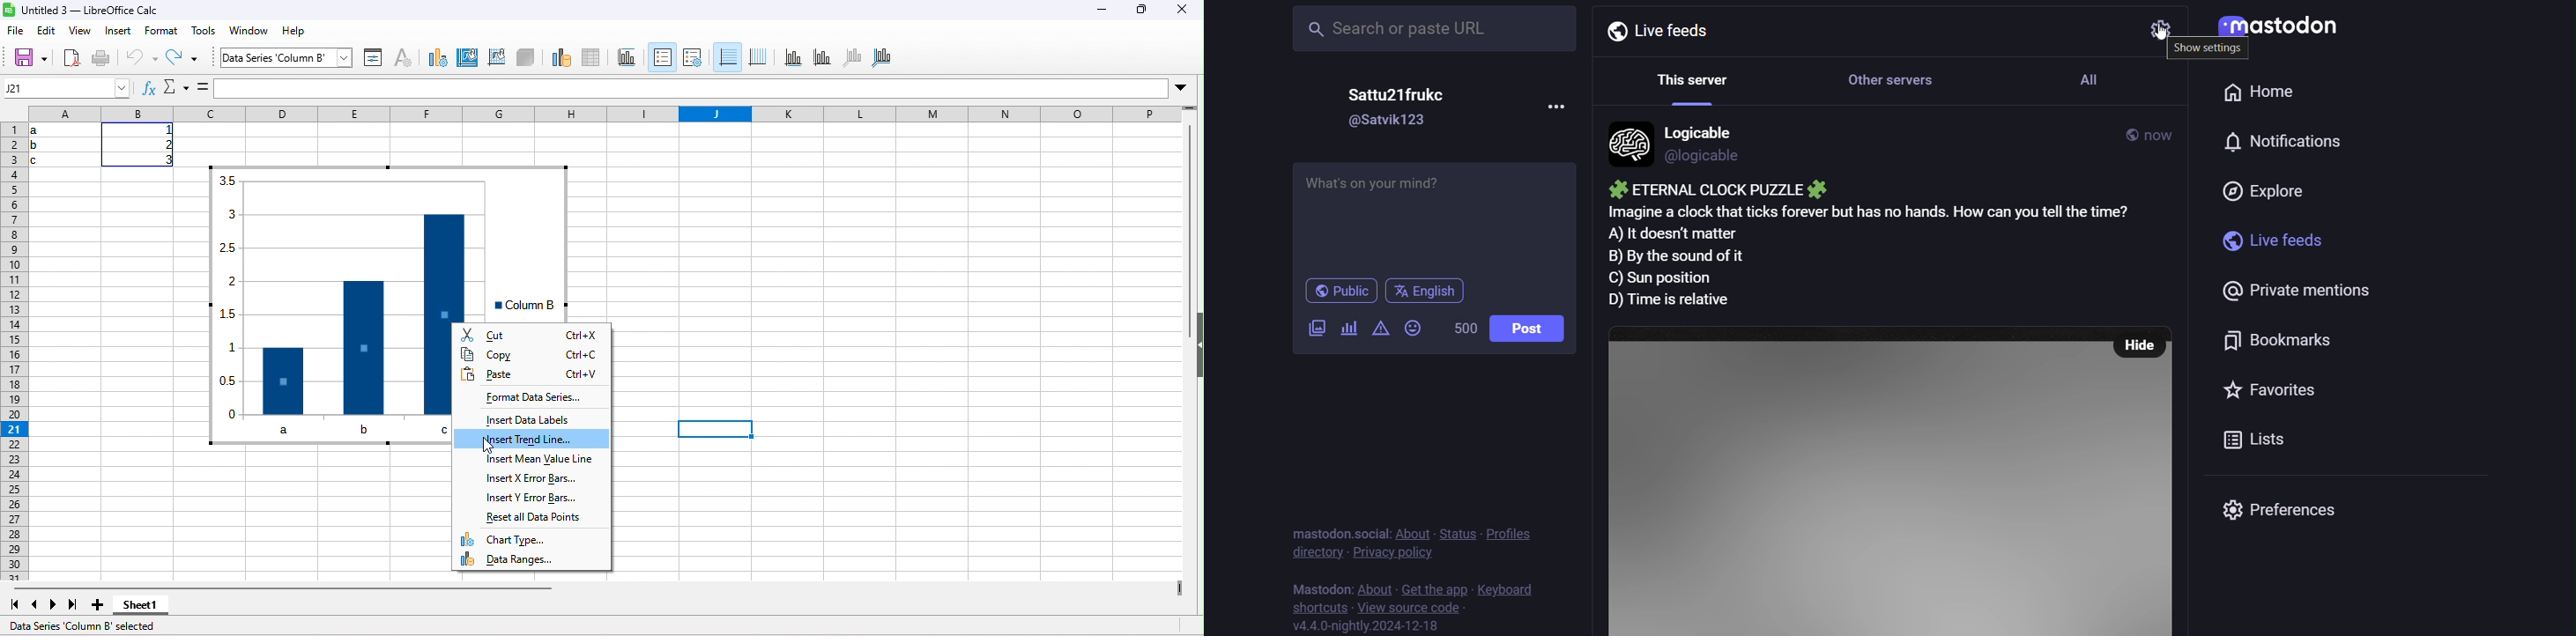 This screenshot has width=2576, height=644. Describe the element at coordinates (1705, 155) in the screenshot. I see `@logicable` at that location.